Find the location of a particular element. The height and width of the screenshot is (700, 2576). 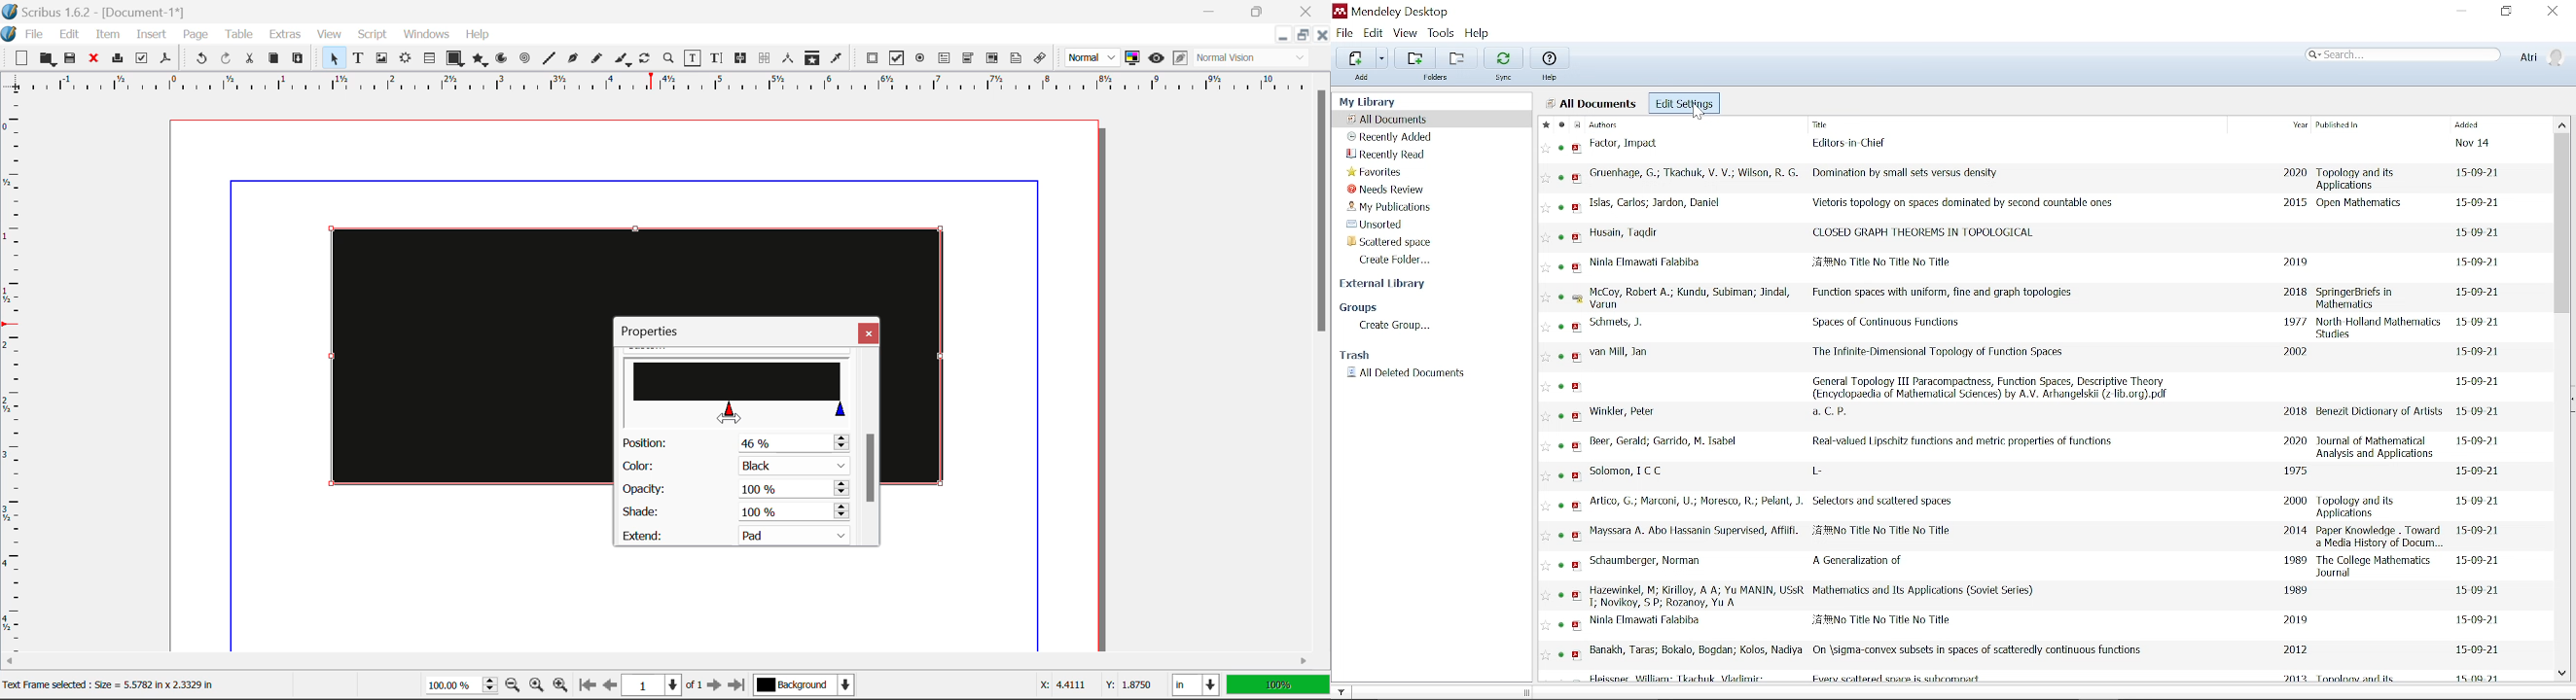

Text Frames is located at coordinates (359, 60).